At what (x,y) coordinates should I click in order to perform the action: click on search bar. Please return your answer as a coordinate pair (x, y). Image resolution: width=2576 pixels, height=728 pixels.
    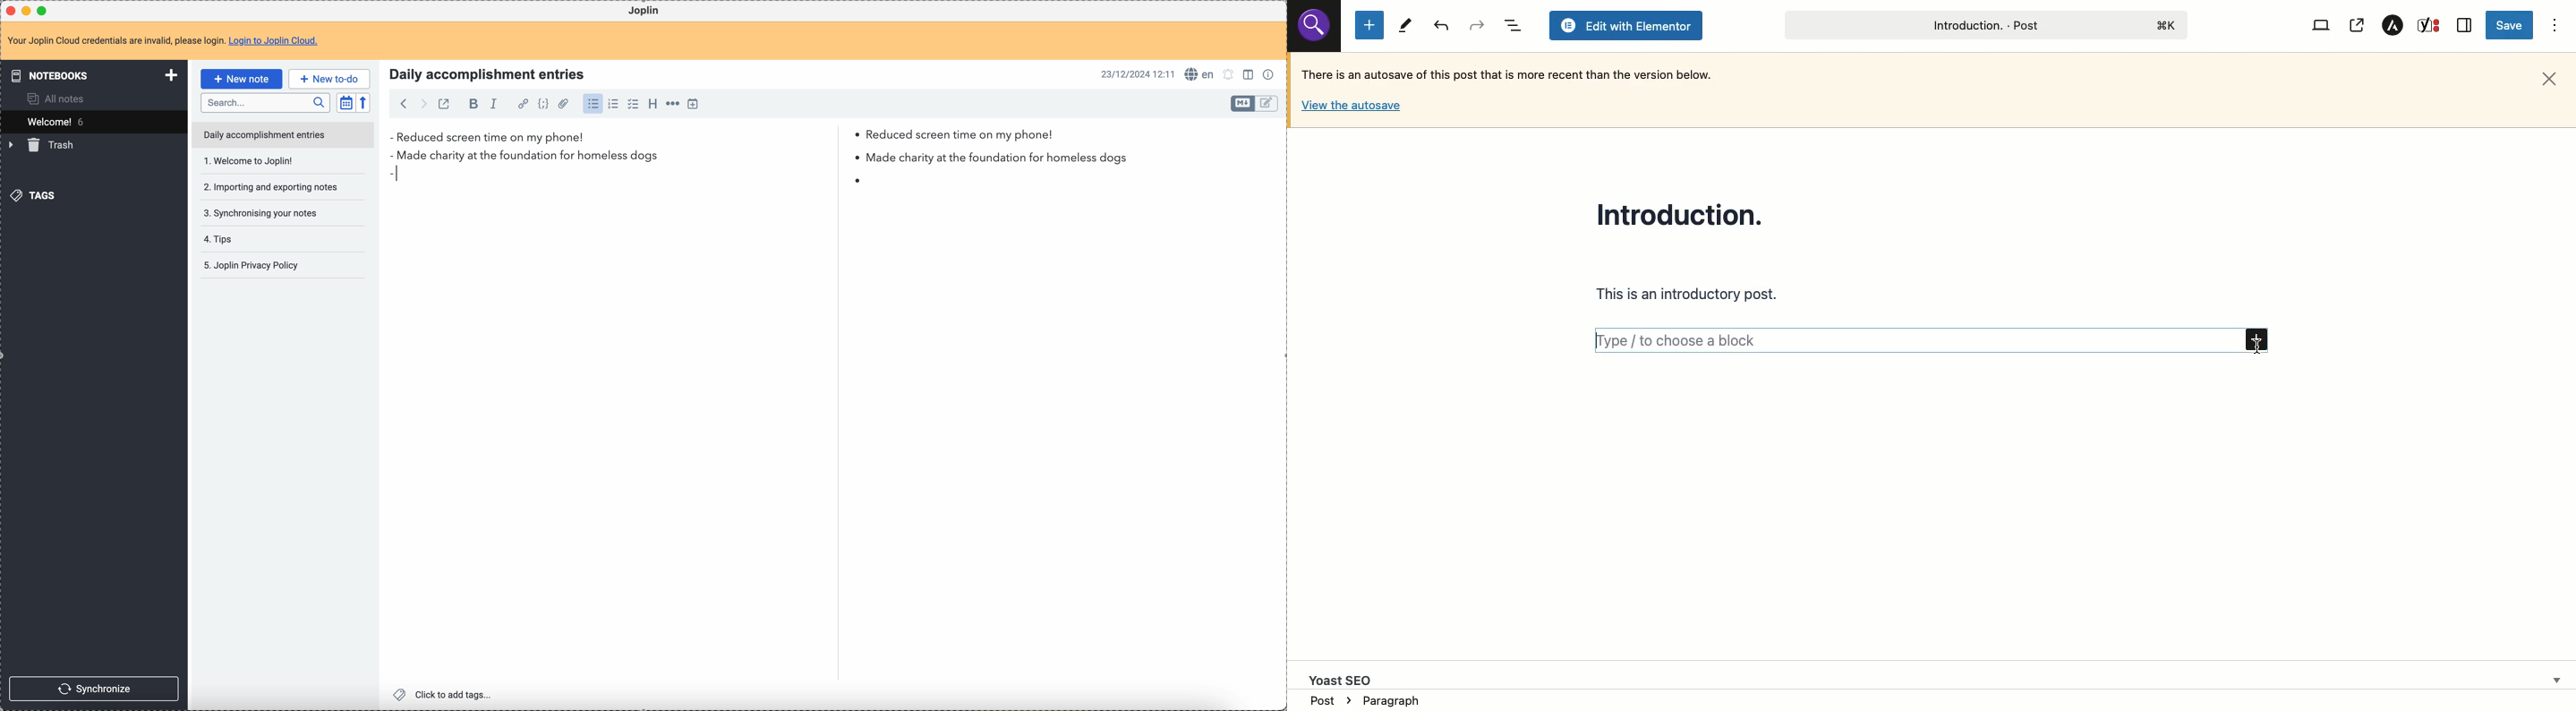
    Looking at the image, I should click on (265, 102).